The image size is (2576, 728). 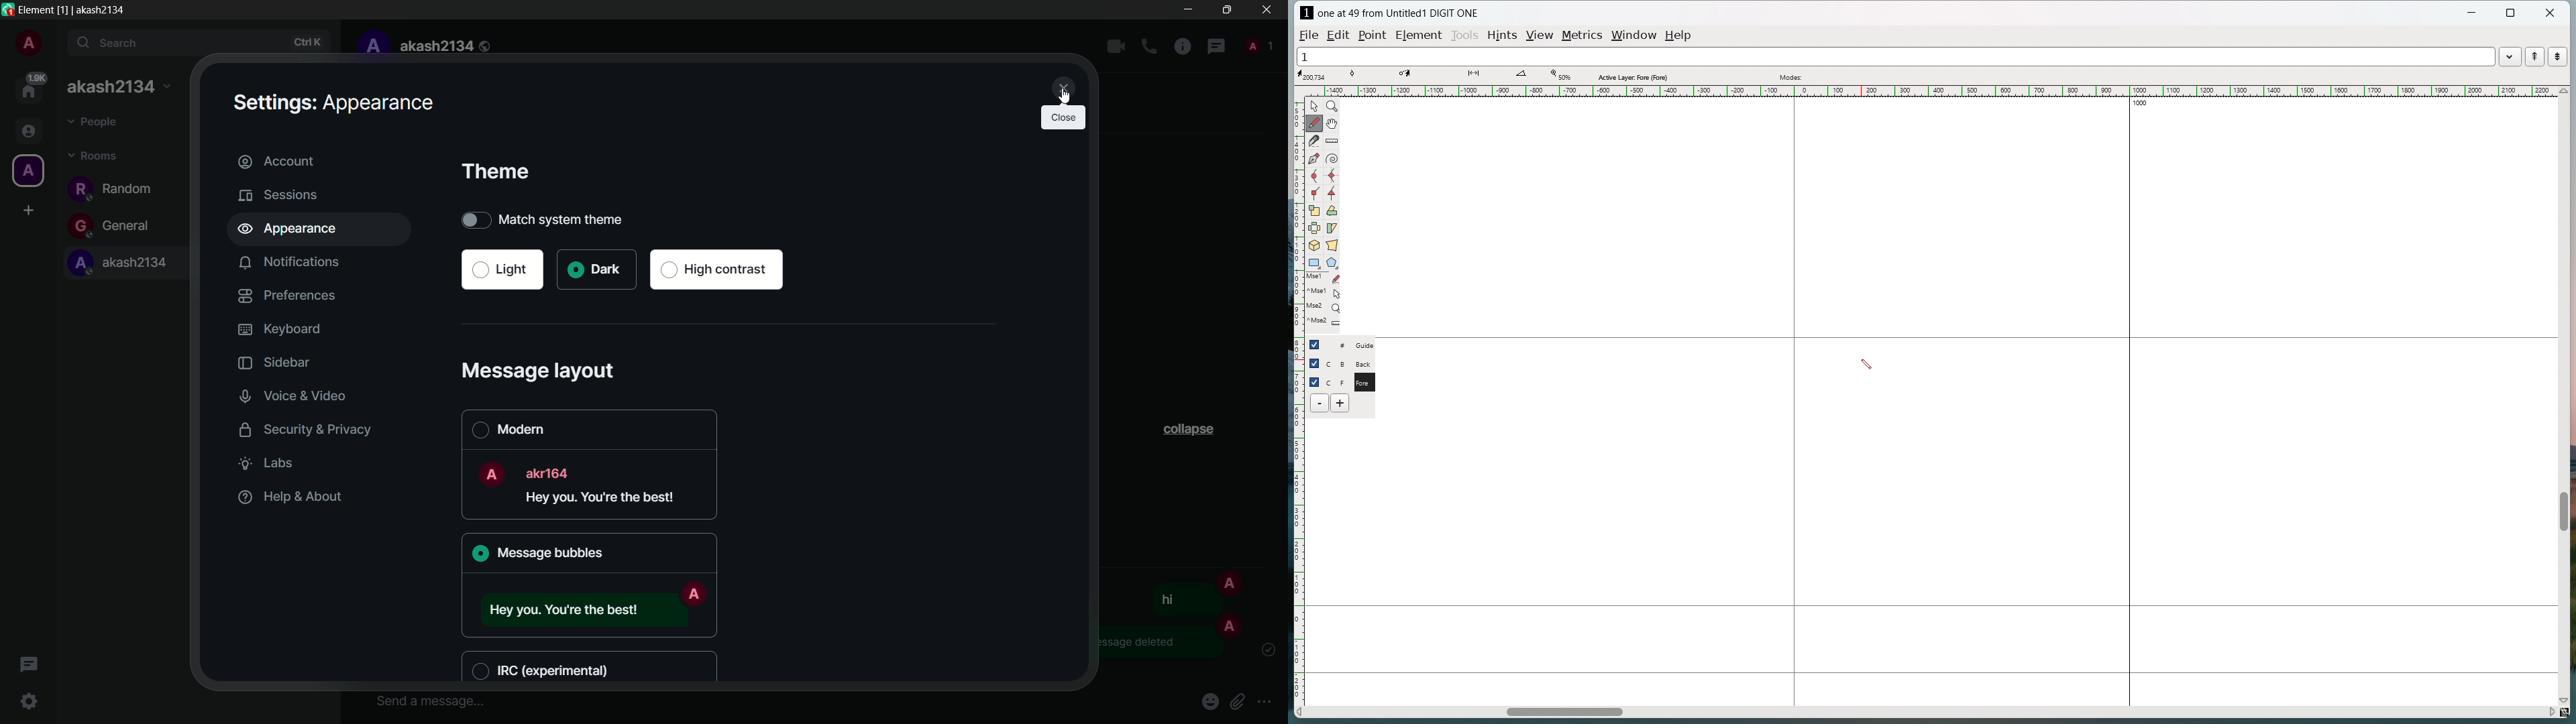 What do you see at coordinates (551, 472) in the screenshot?
I see `akr164` at bounding box center [551, 472].